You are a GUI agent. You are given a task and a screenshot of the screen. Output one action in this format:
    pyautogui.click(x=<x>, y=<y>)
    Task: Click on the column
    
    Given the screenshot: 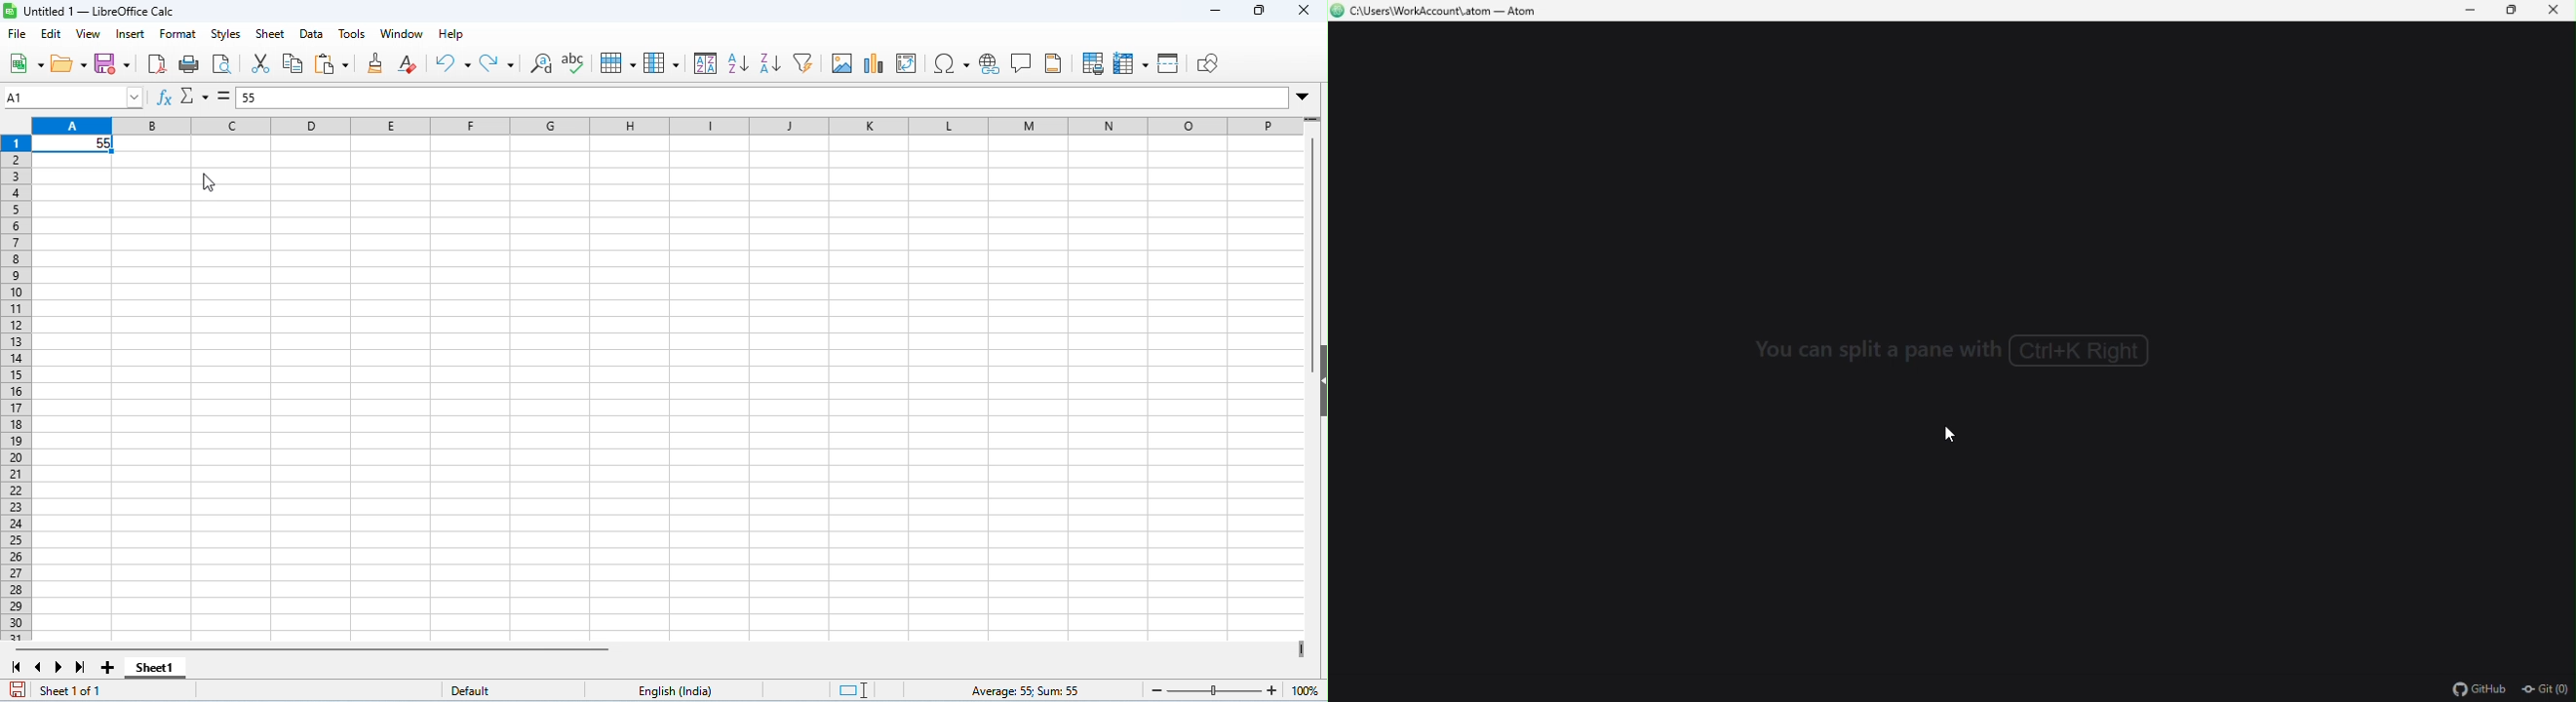 What is the action you would take?
    pyautogui.click(x=665, y=63)
    